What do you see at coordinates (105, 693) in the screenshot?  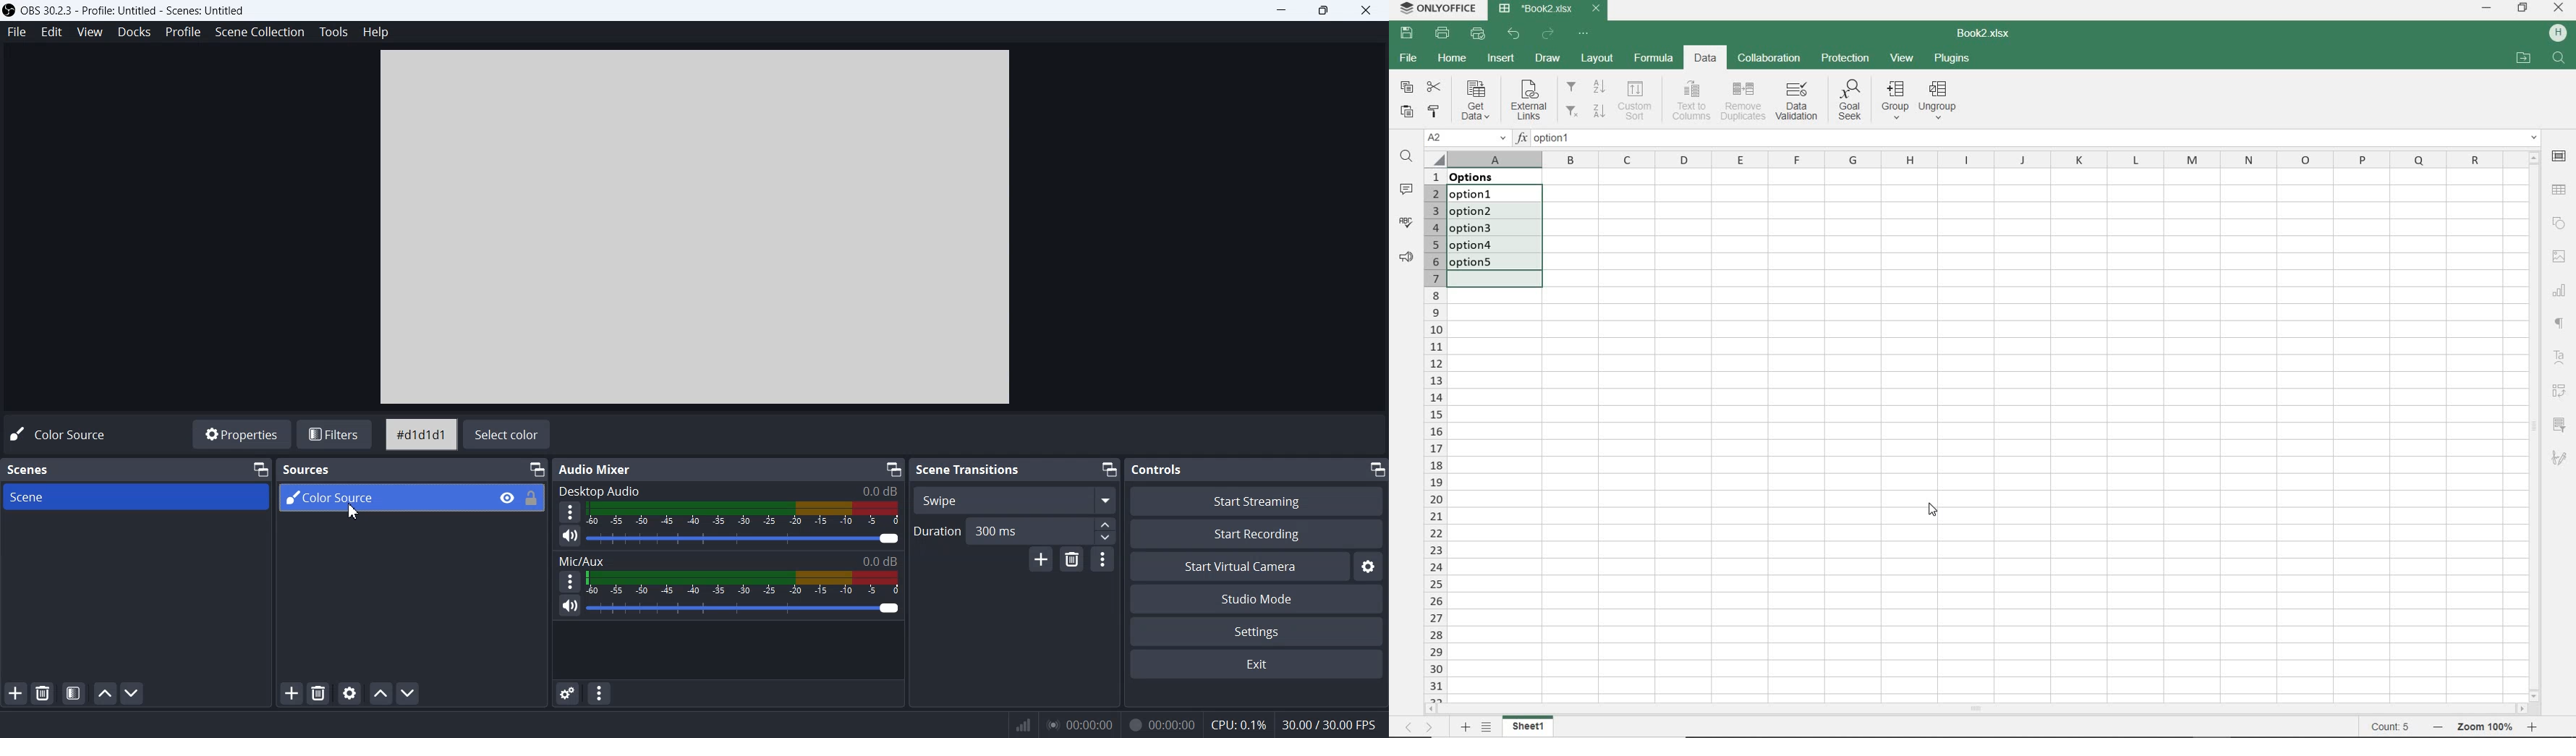 I see `Move Scene UP` at bounding box center [105, 693].